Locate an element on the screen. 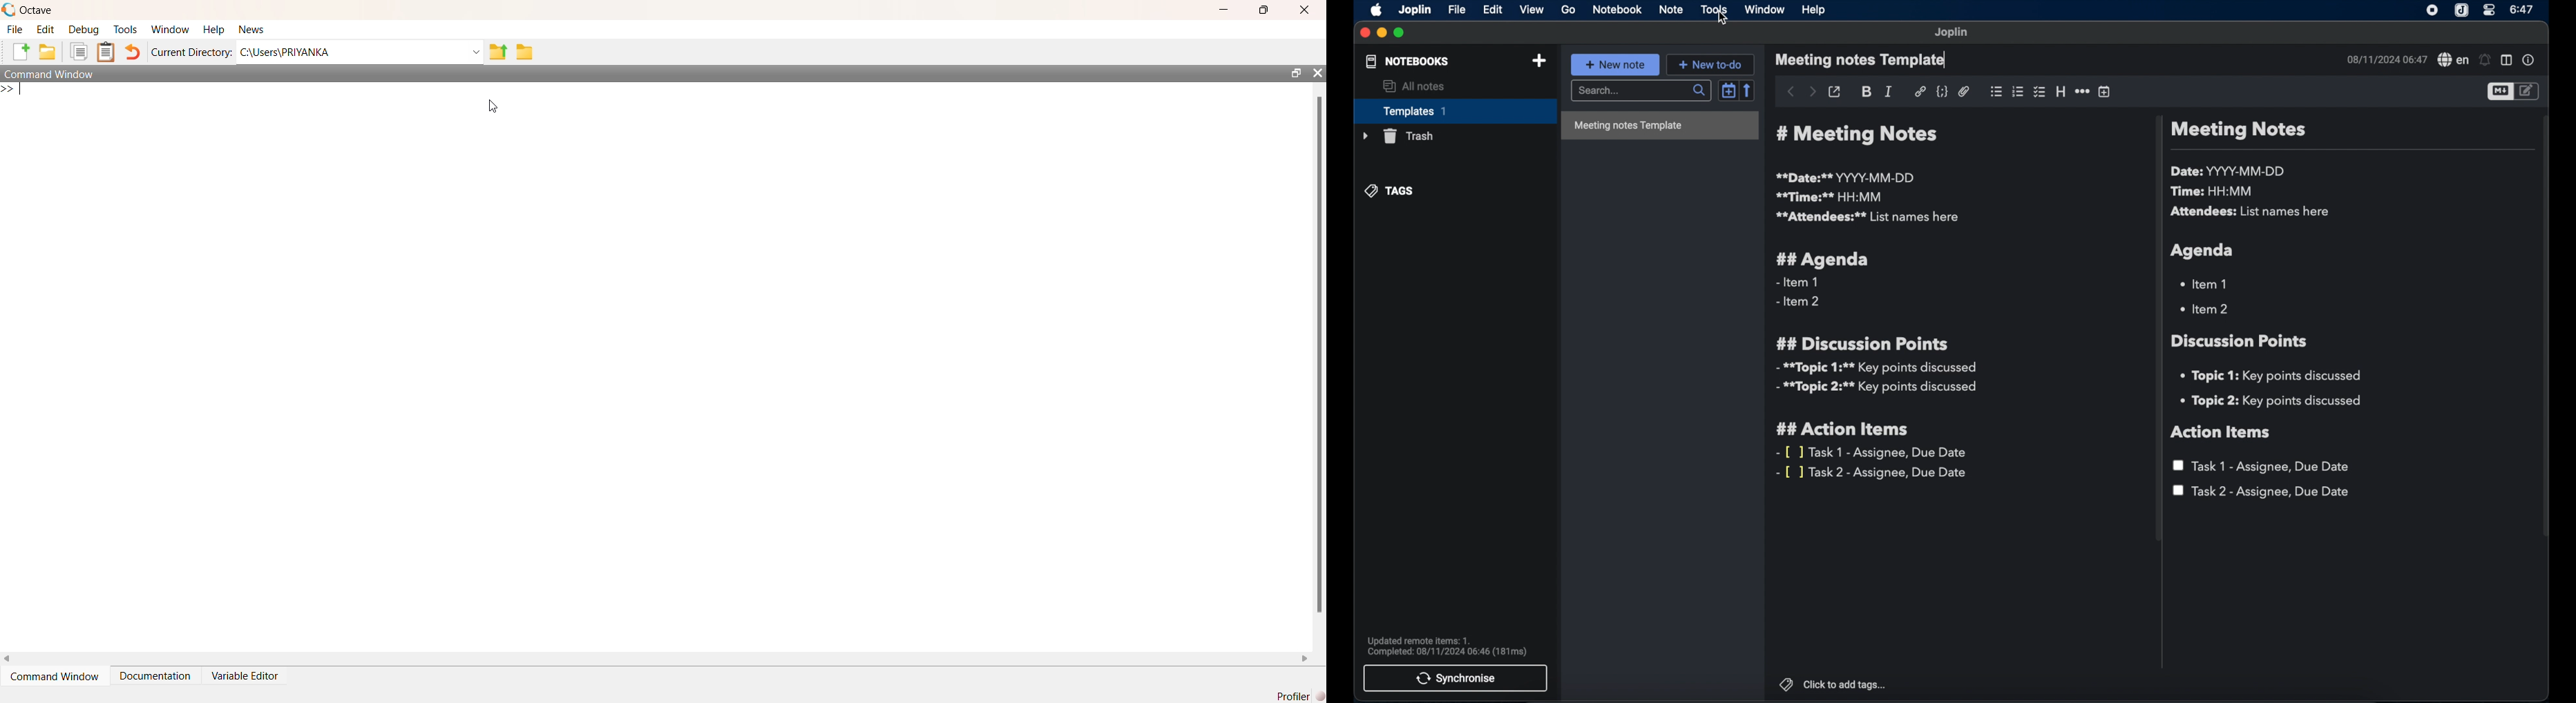  **attendees:** list names here is located at coordinates (1867, 217).